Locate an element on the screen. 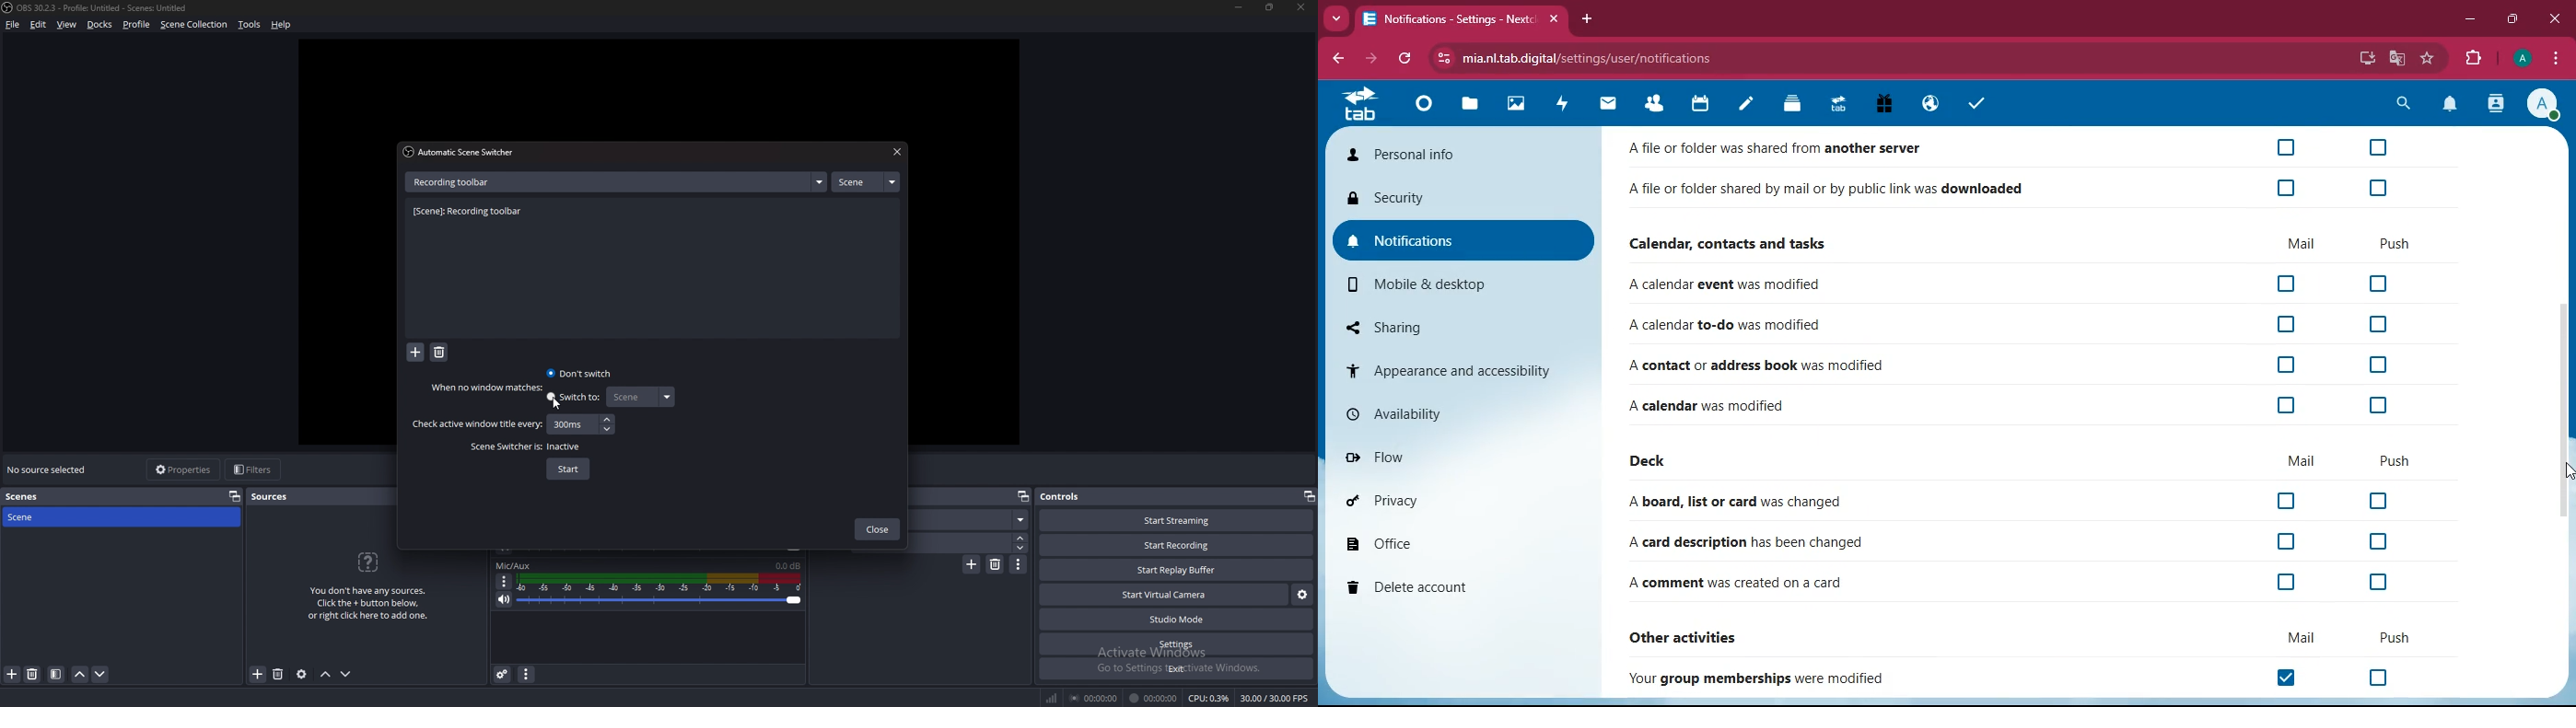 Image resolution: width=2576 pixels, height=728 pixels. favorite is located at coordinates (2427, 59).